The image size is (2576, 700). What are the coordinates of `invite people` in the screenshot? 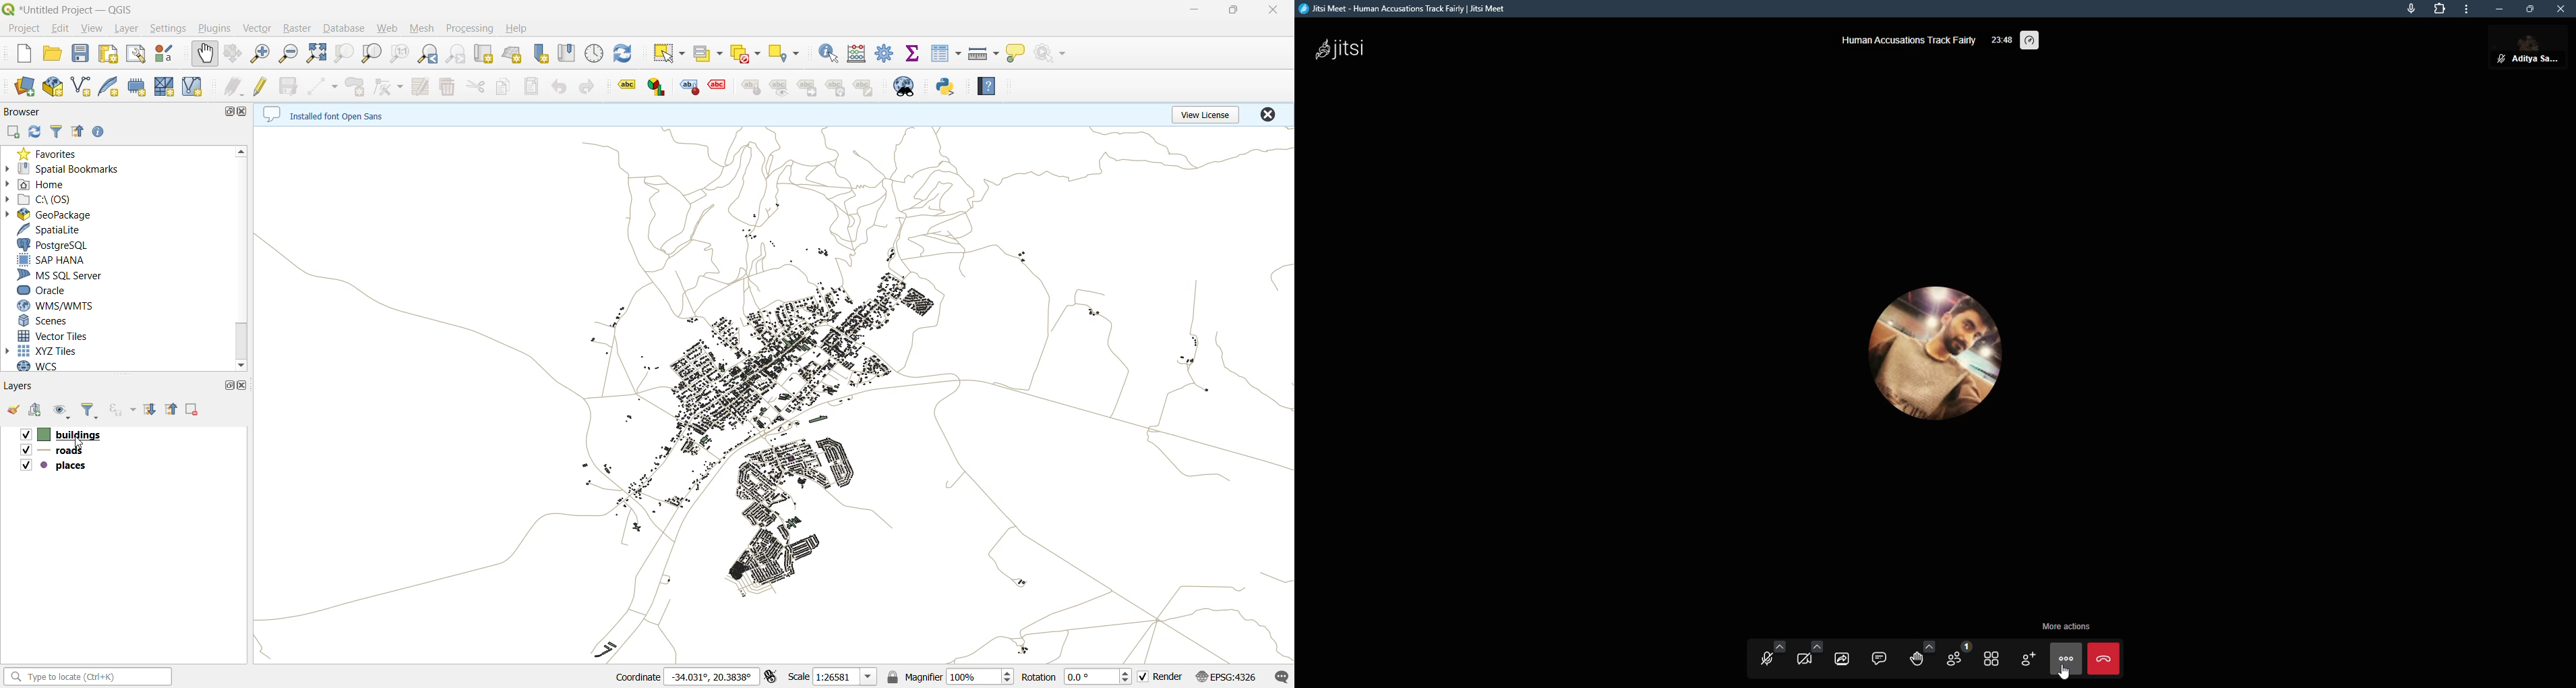 It's located at (2027, 659).